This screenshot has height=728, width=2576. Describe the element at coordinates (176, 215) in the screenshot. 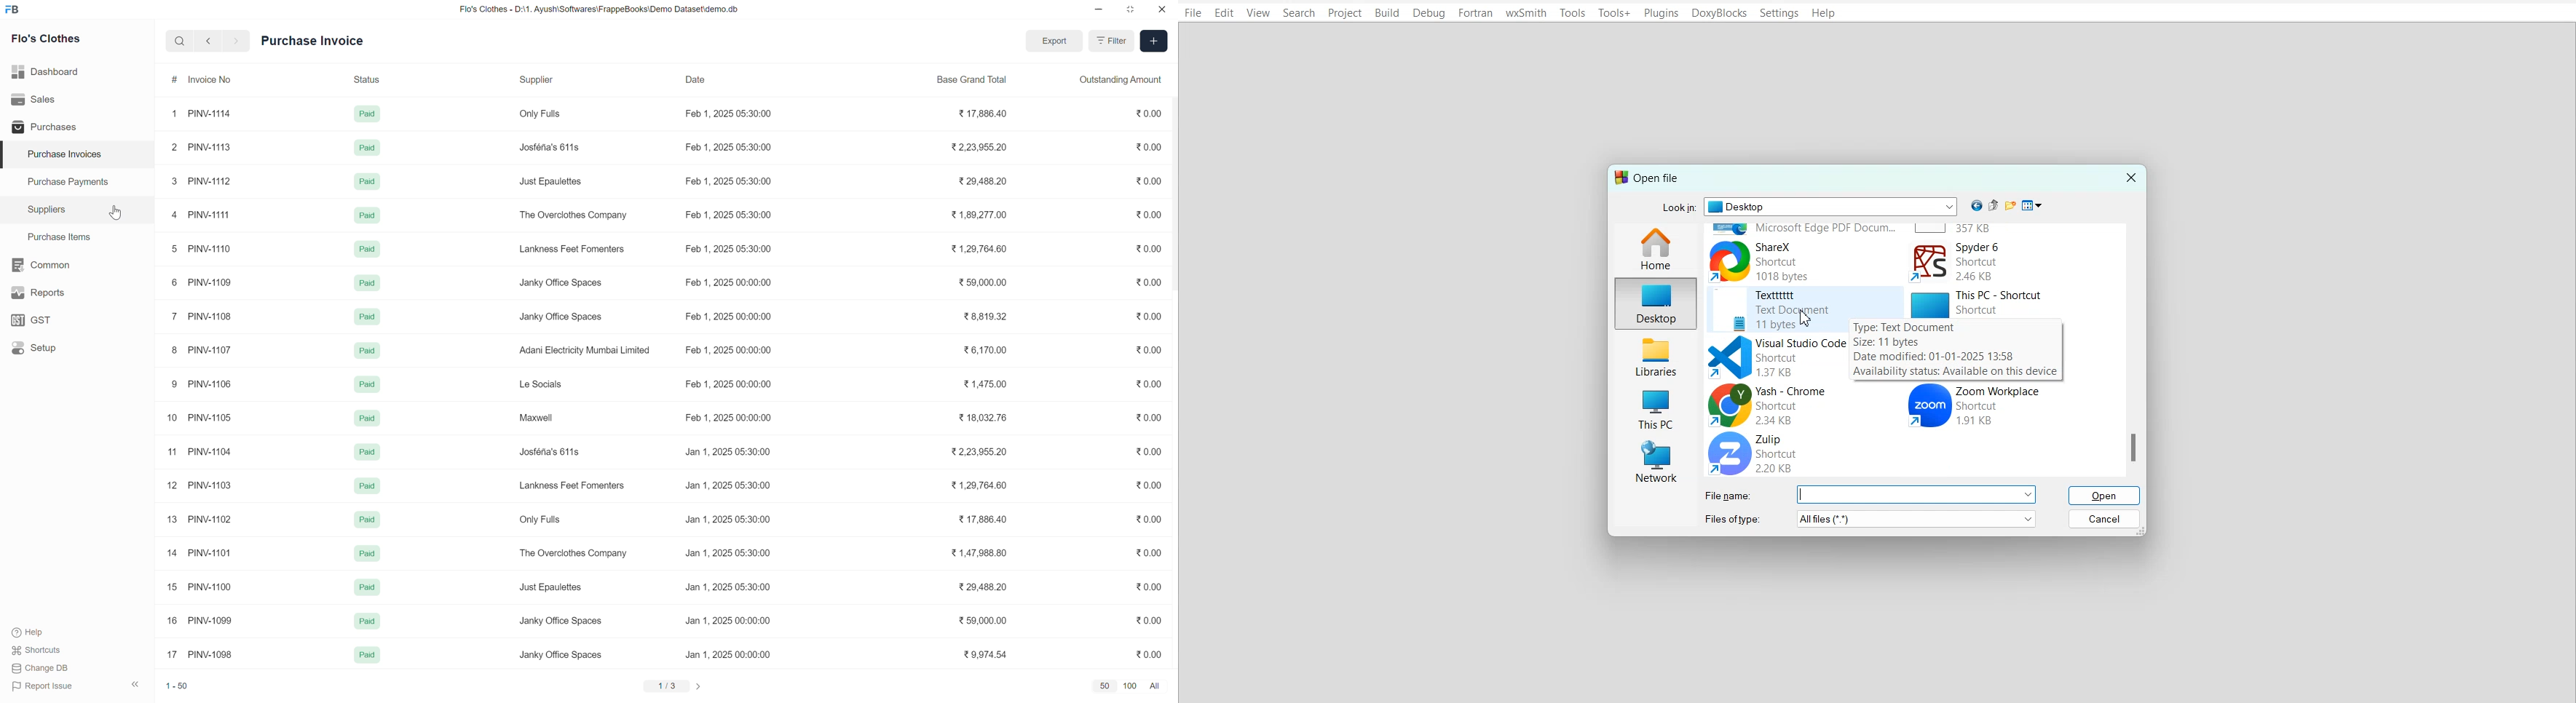

I see `4` at that location.